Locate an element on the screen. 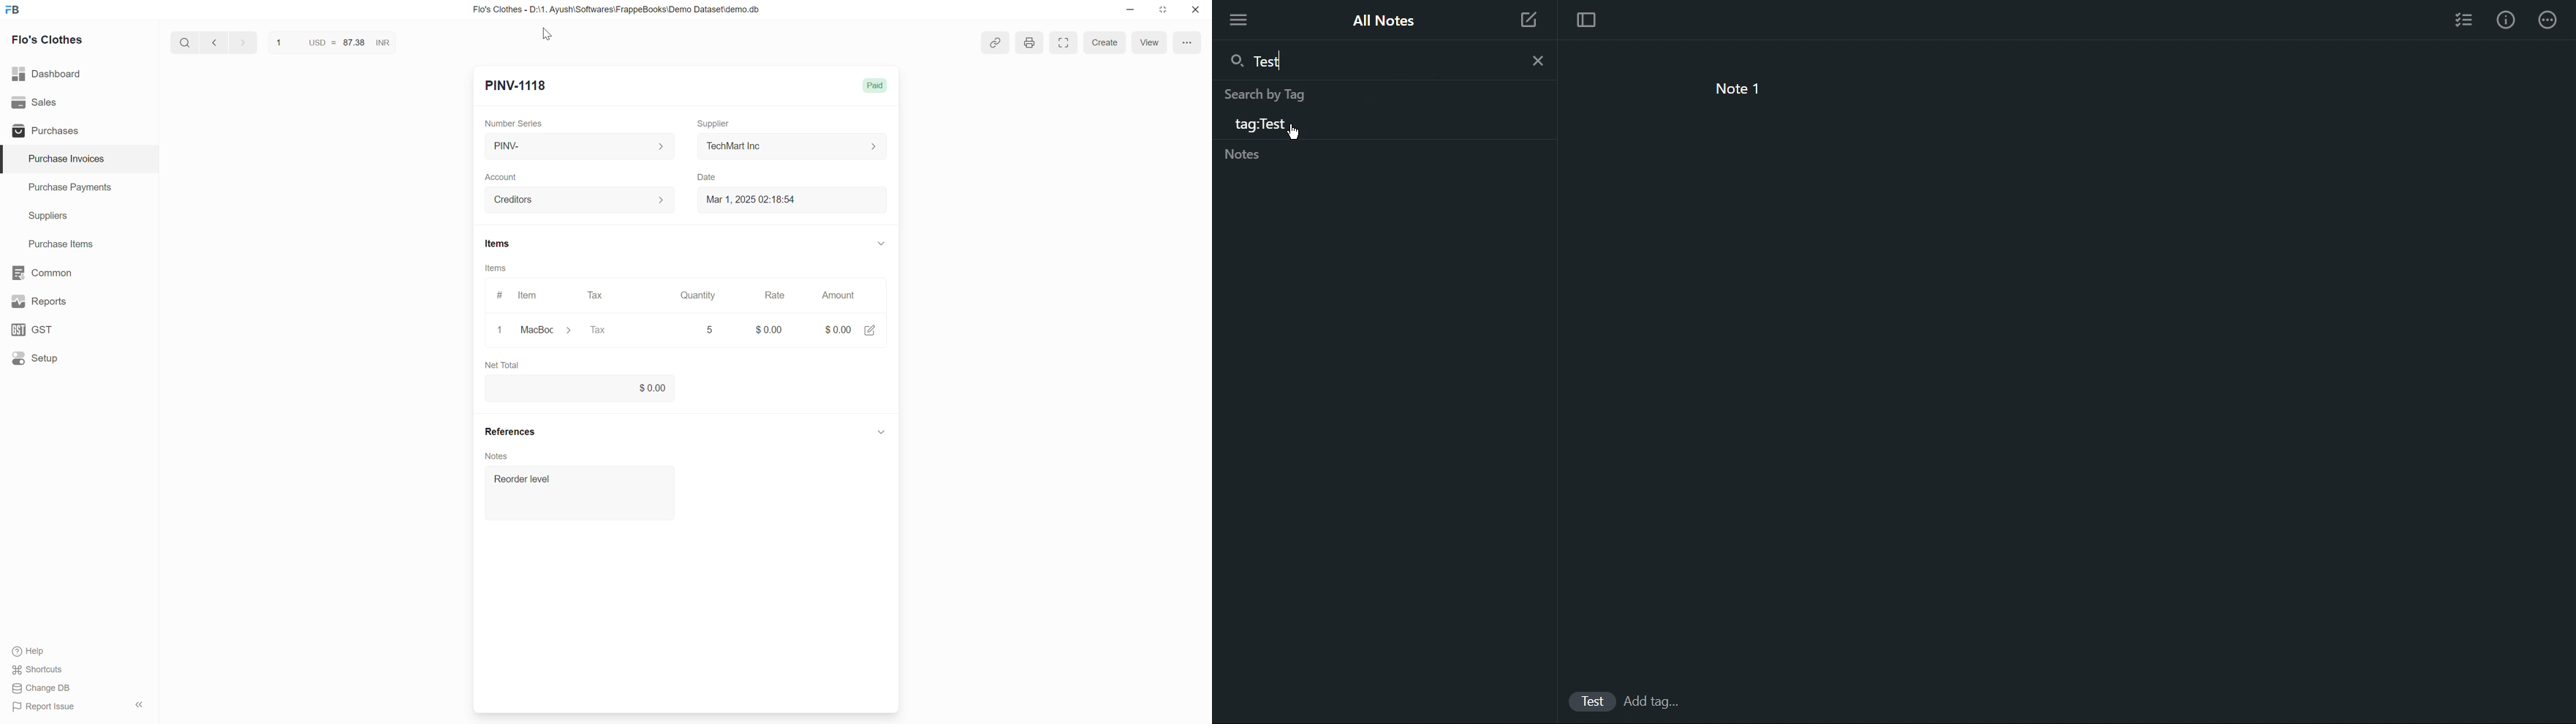 The image size is (2576, 728). 5 is located at coordinates (713, 330).